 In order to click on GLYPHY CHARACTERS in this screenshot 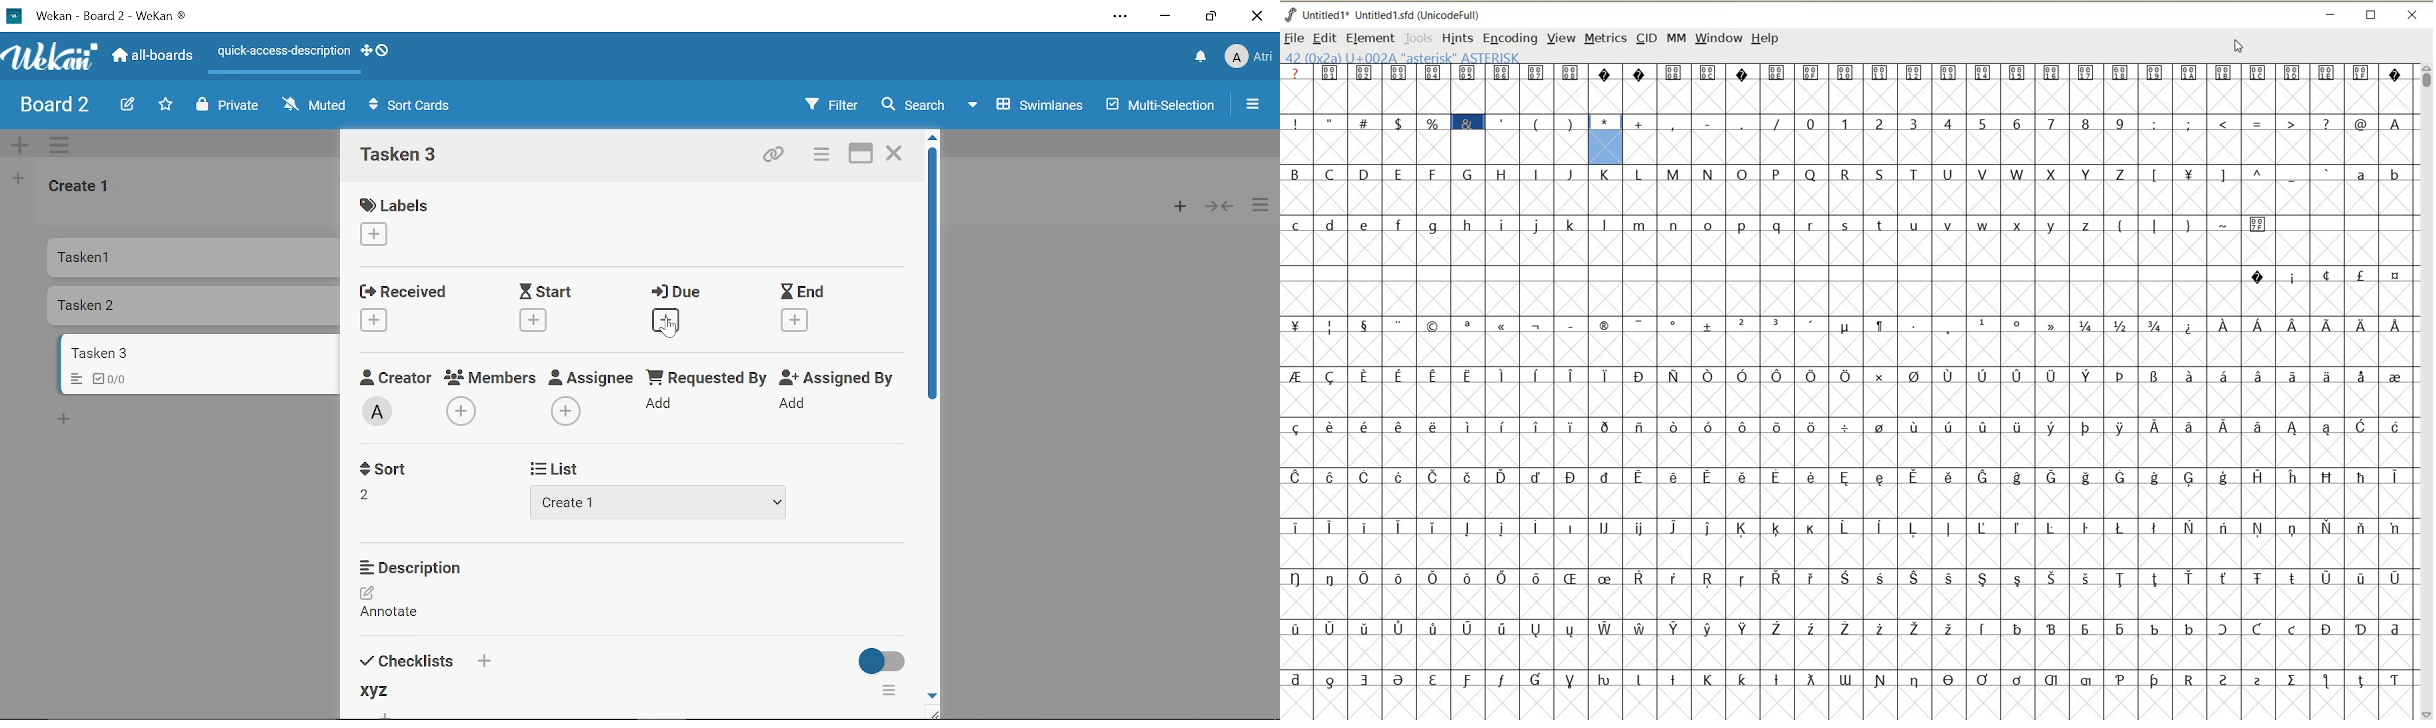, I will do `click(1451, 87)`.